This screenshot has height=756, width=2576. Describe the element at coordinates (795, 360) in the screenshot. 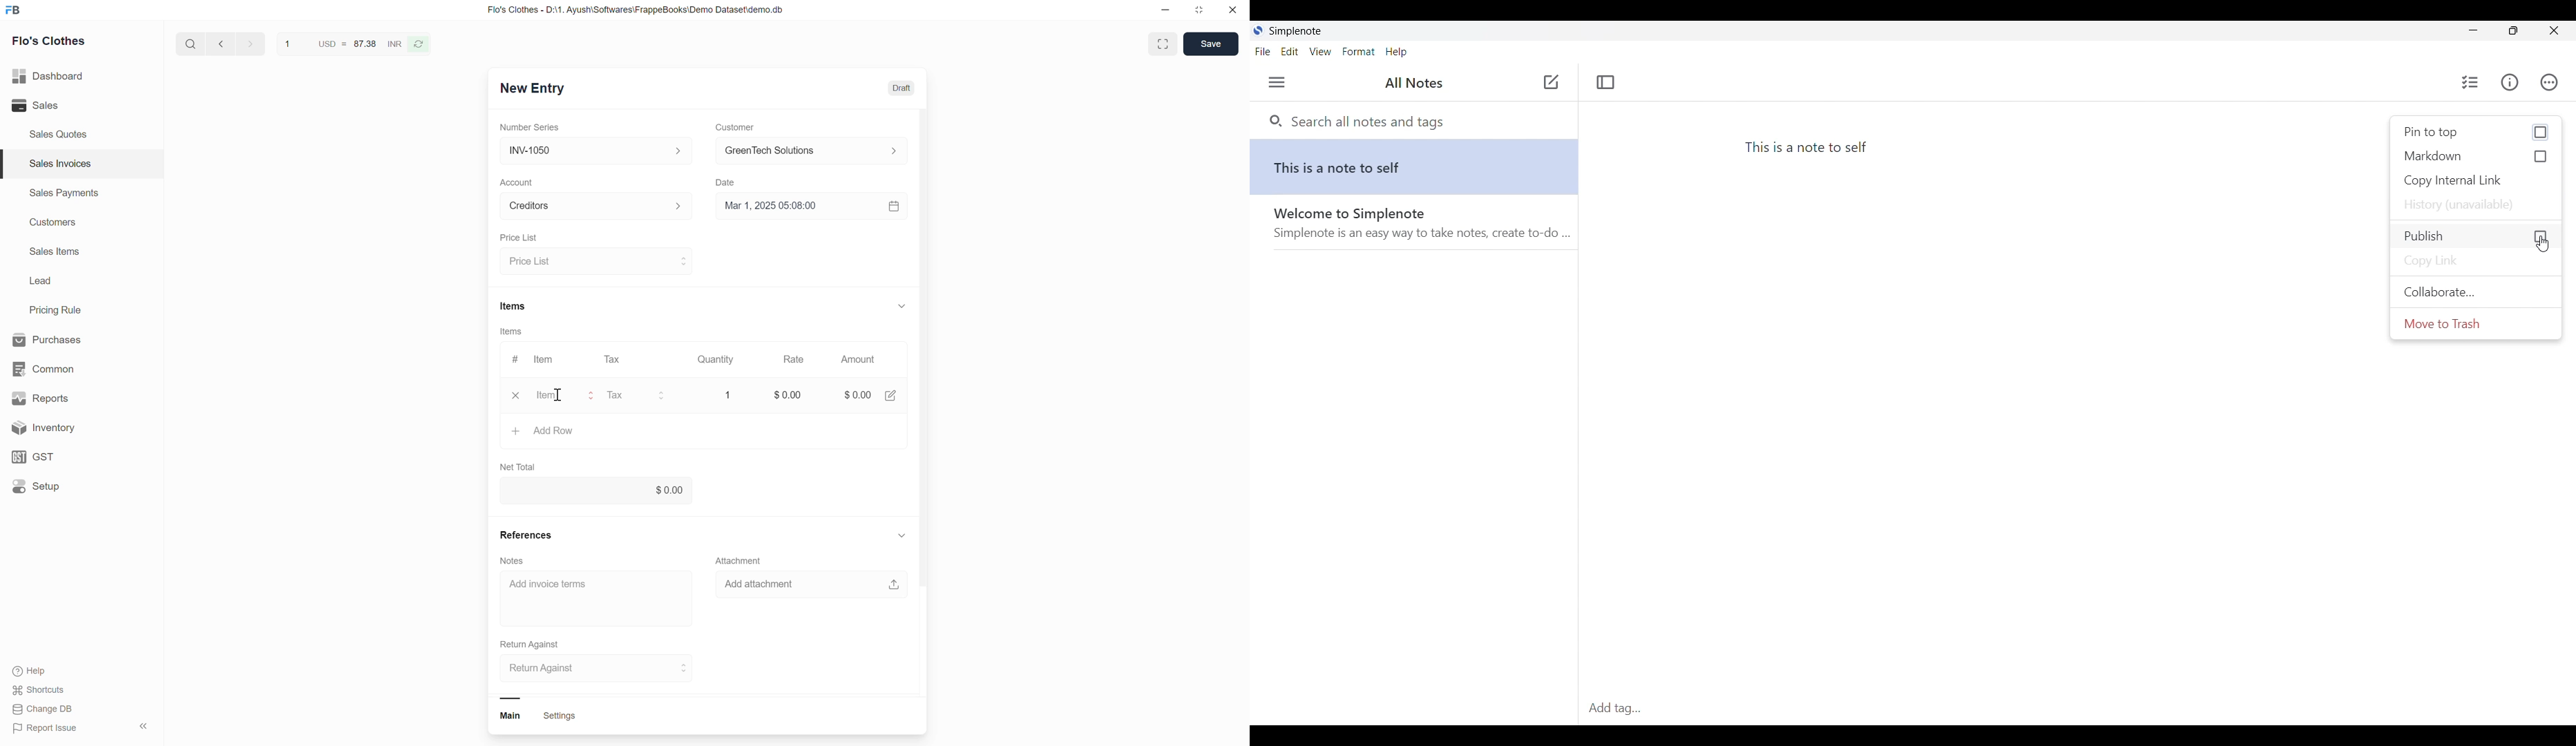

I see `Rate` at that location.